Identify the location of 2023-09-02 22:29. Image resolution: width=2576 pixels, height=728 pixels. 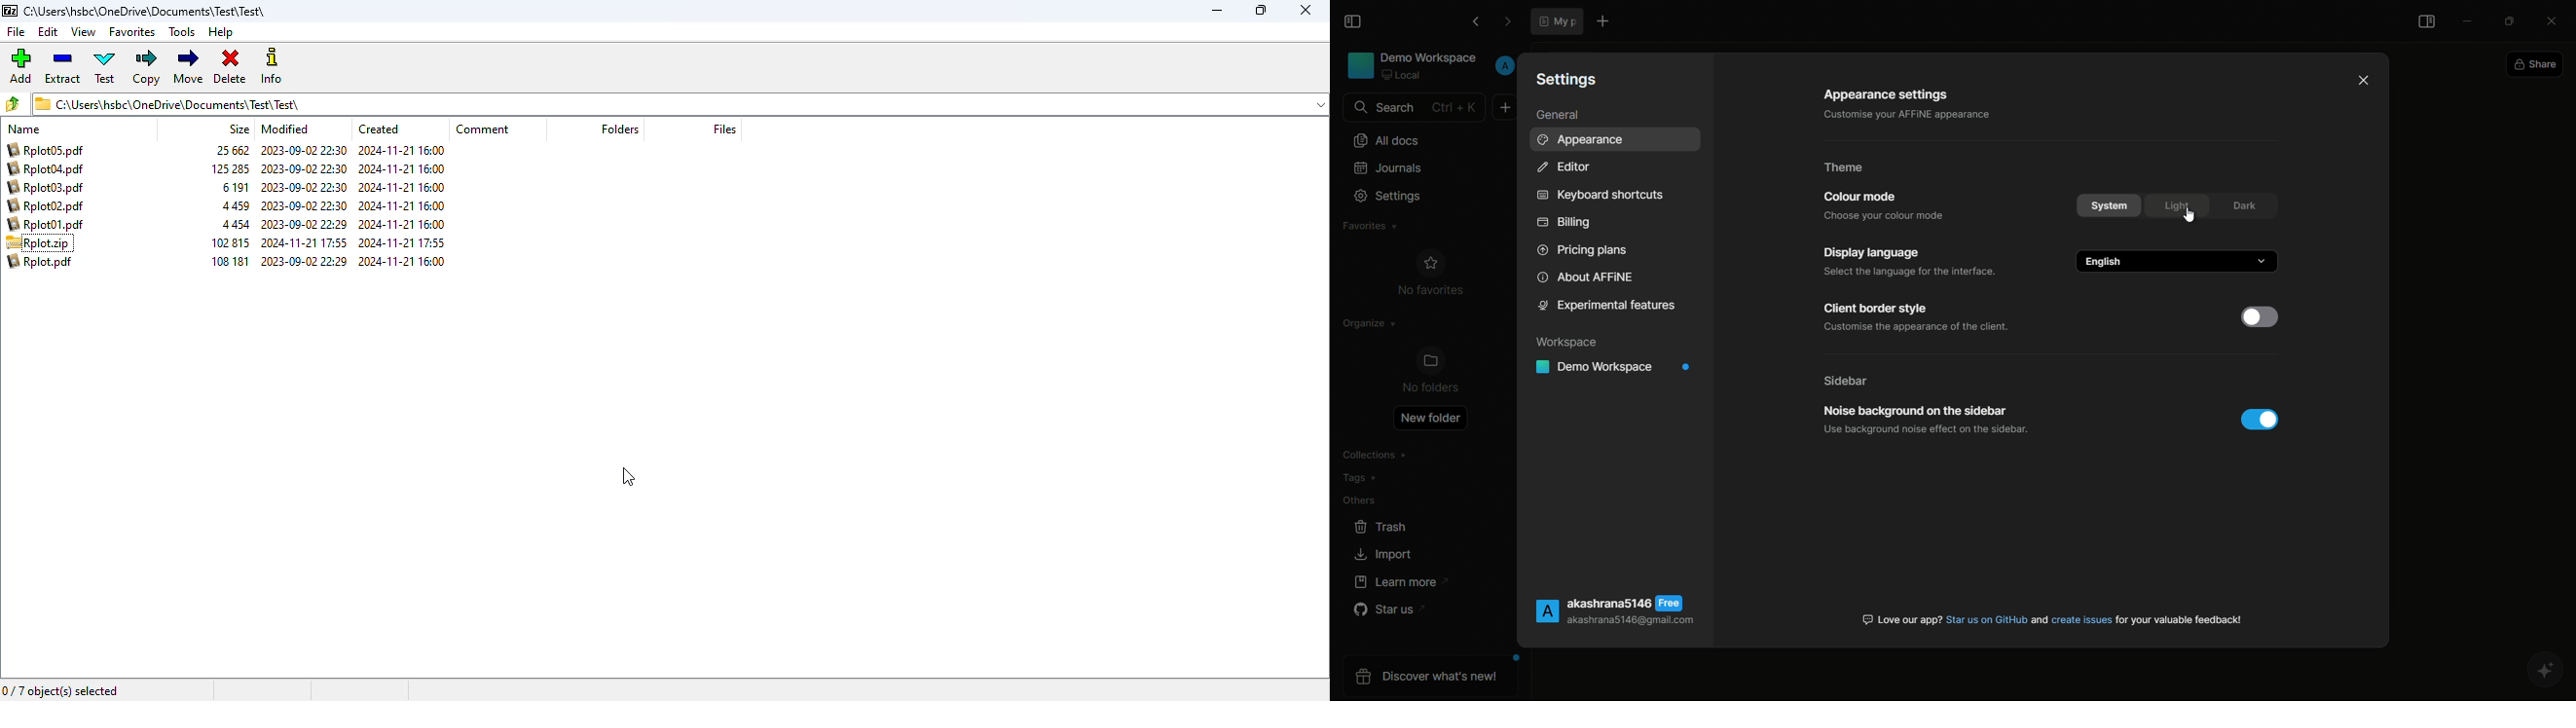
(305, 261).